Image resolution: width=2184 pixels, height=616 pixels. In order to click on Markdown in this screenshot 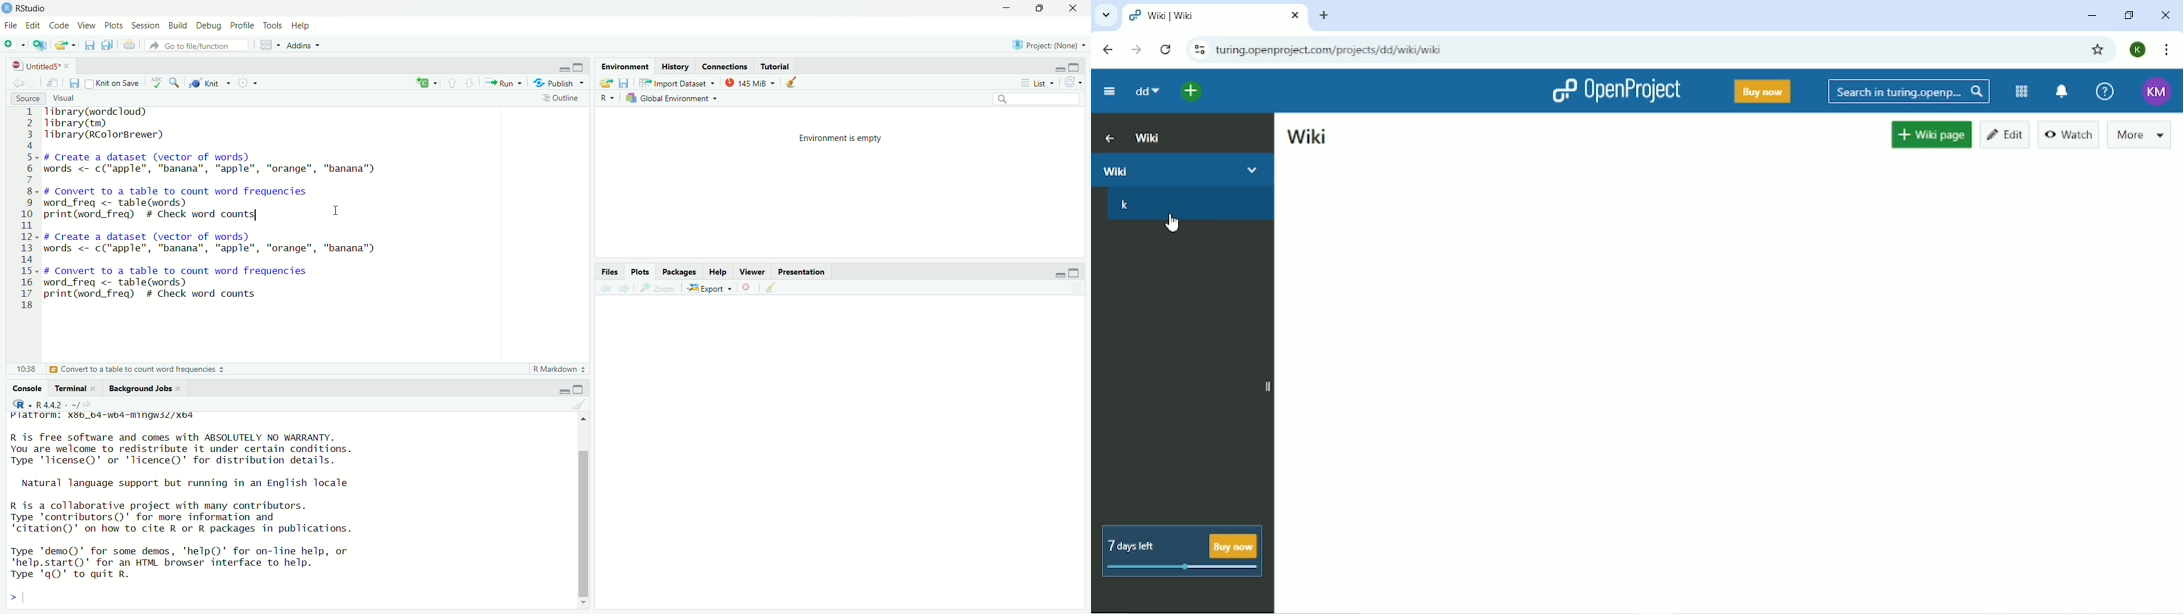, I will do `click(557, 370)`.